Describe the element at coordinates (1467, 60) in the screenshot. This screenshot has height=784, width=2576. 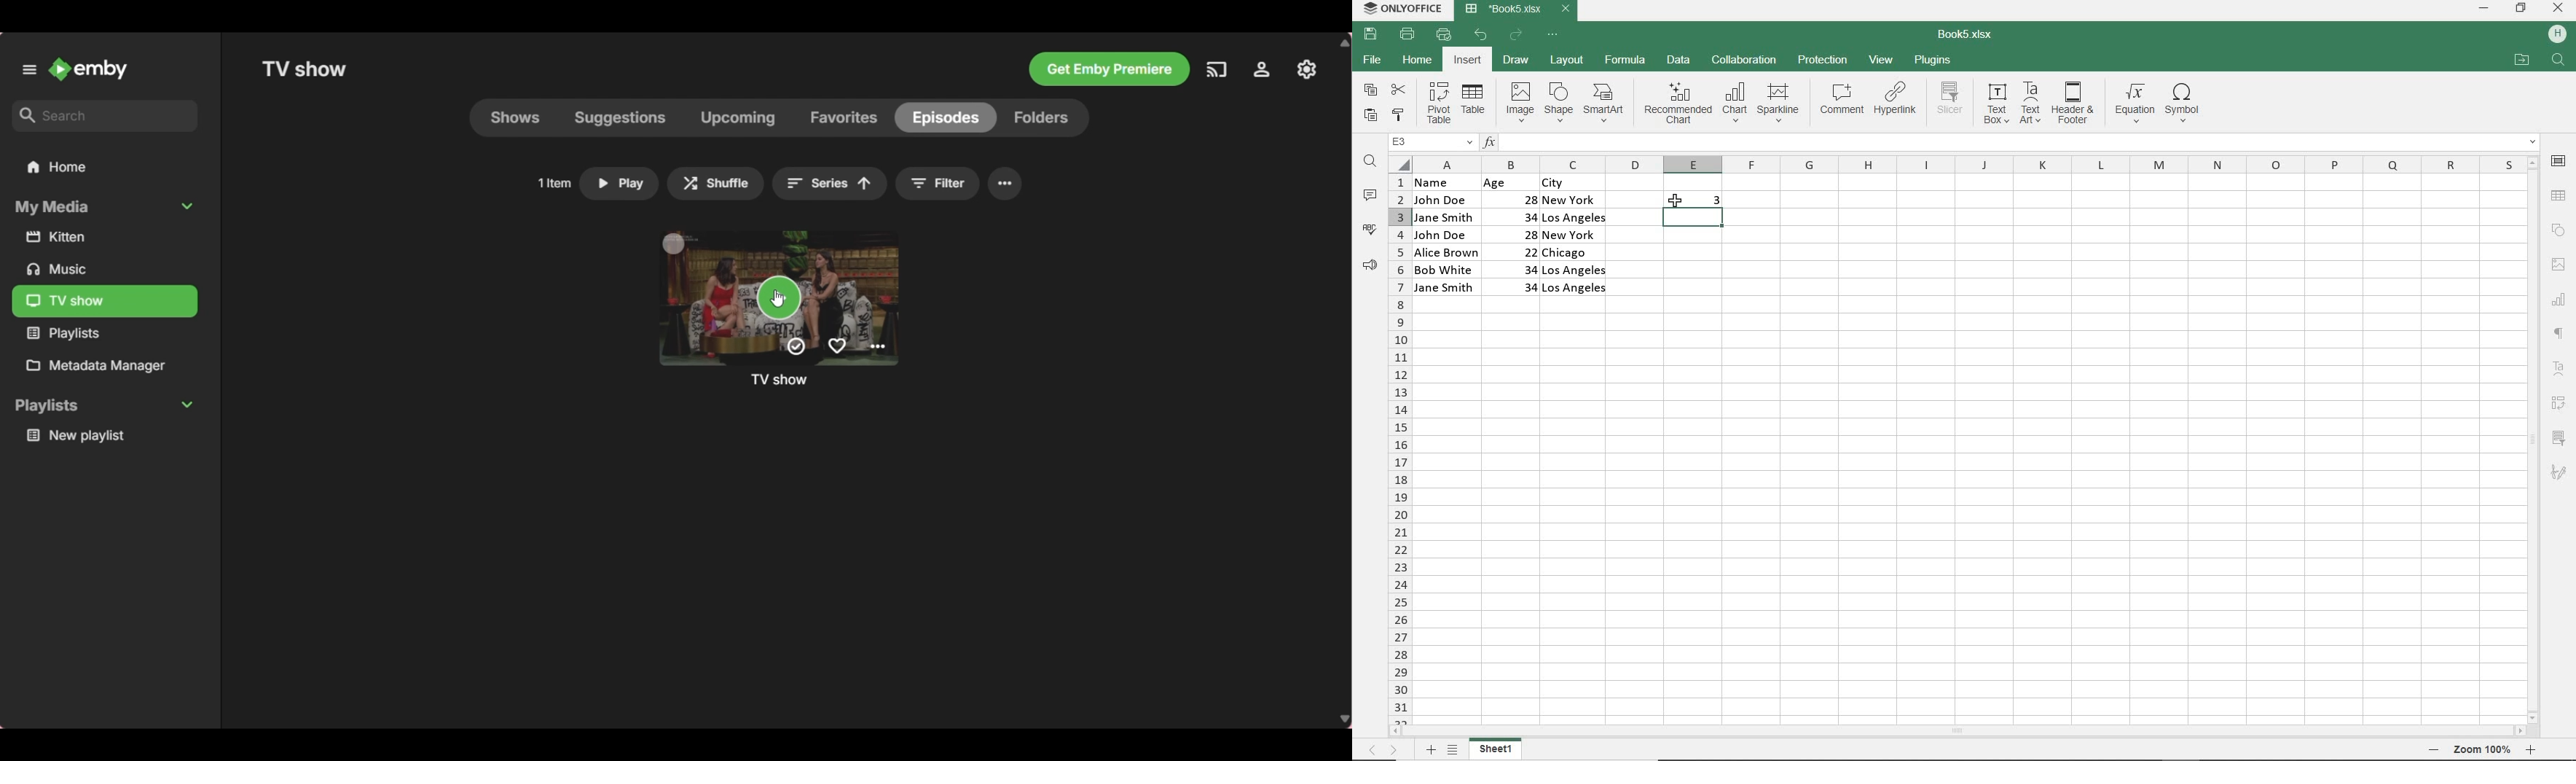
I see `INSERT` at that location.